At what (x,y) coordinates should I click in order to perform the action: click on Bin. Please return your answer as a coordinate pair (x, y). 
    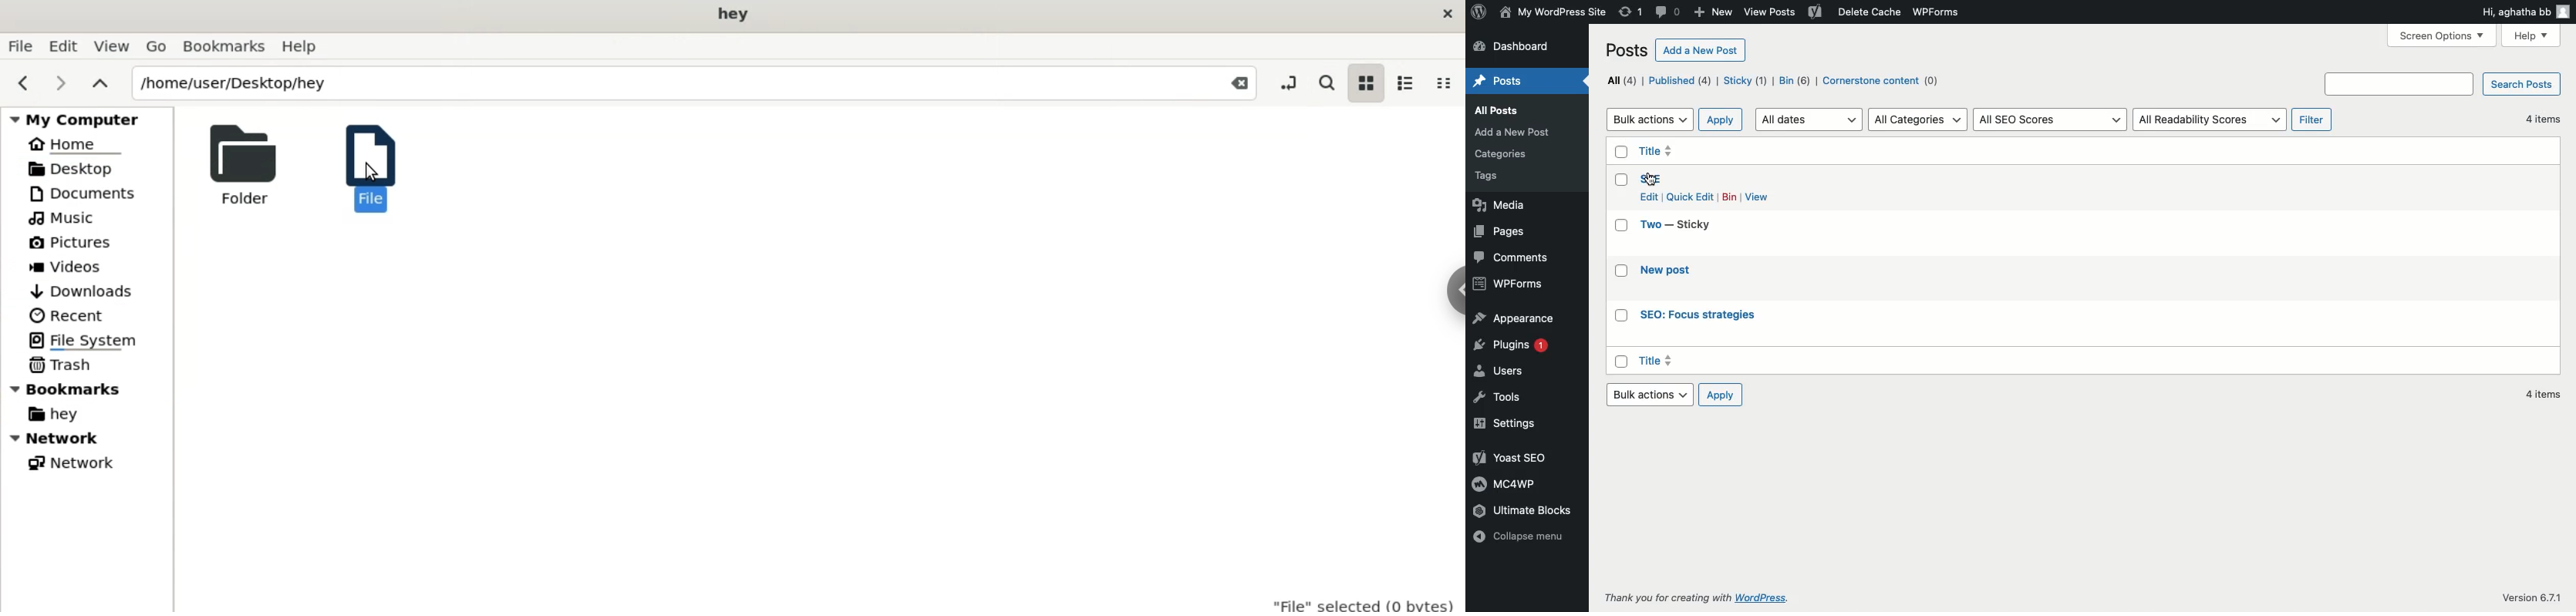
    Looking at the image, I should click on (1730, 197).